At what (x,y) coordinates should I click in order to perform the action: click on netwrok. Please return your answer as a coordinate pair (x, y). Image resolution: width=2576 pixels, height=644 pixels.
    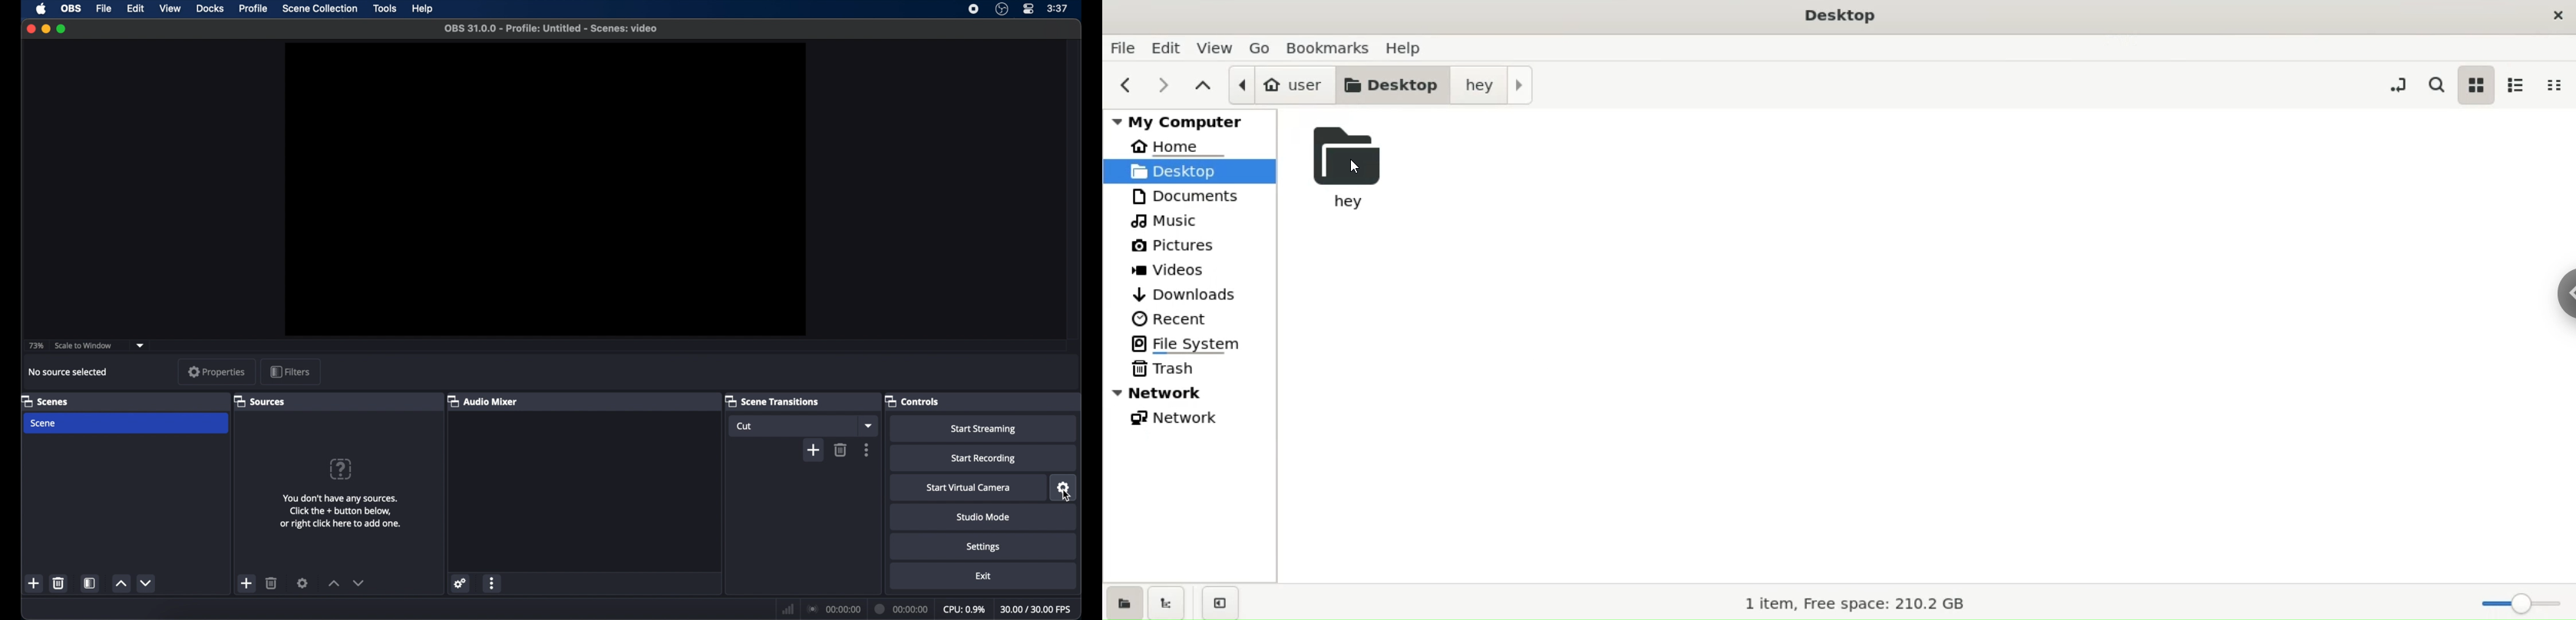
    Looking at the image, I should click on (787, 608).